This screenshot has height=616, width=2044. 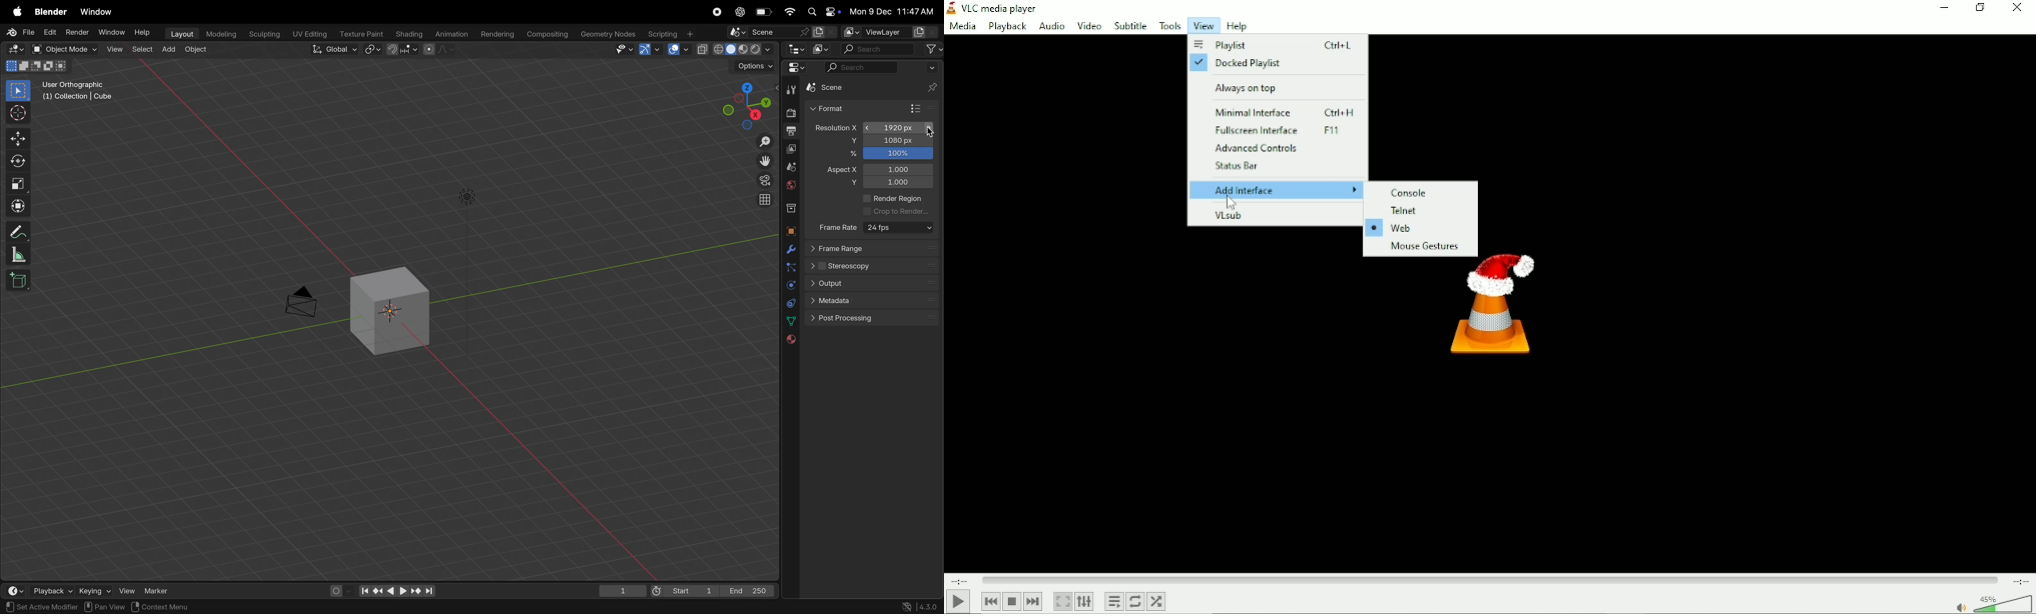 What do you see at coordinates (80, 607) in the screenshot?
I see `region` at bounding box center [80, 607].